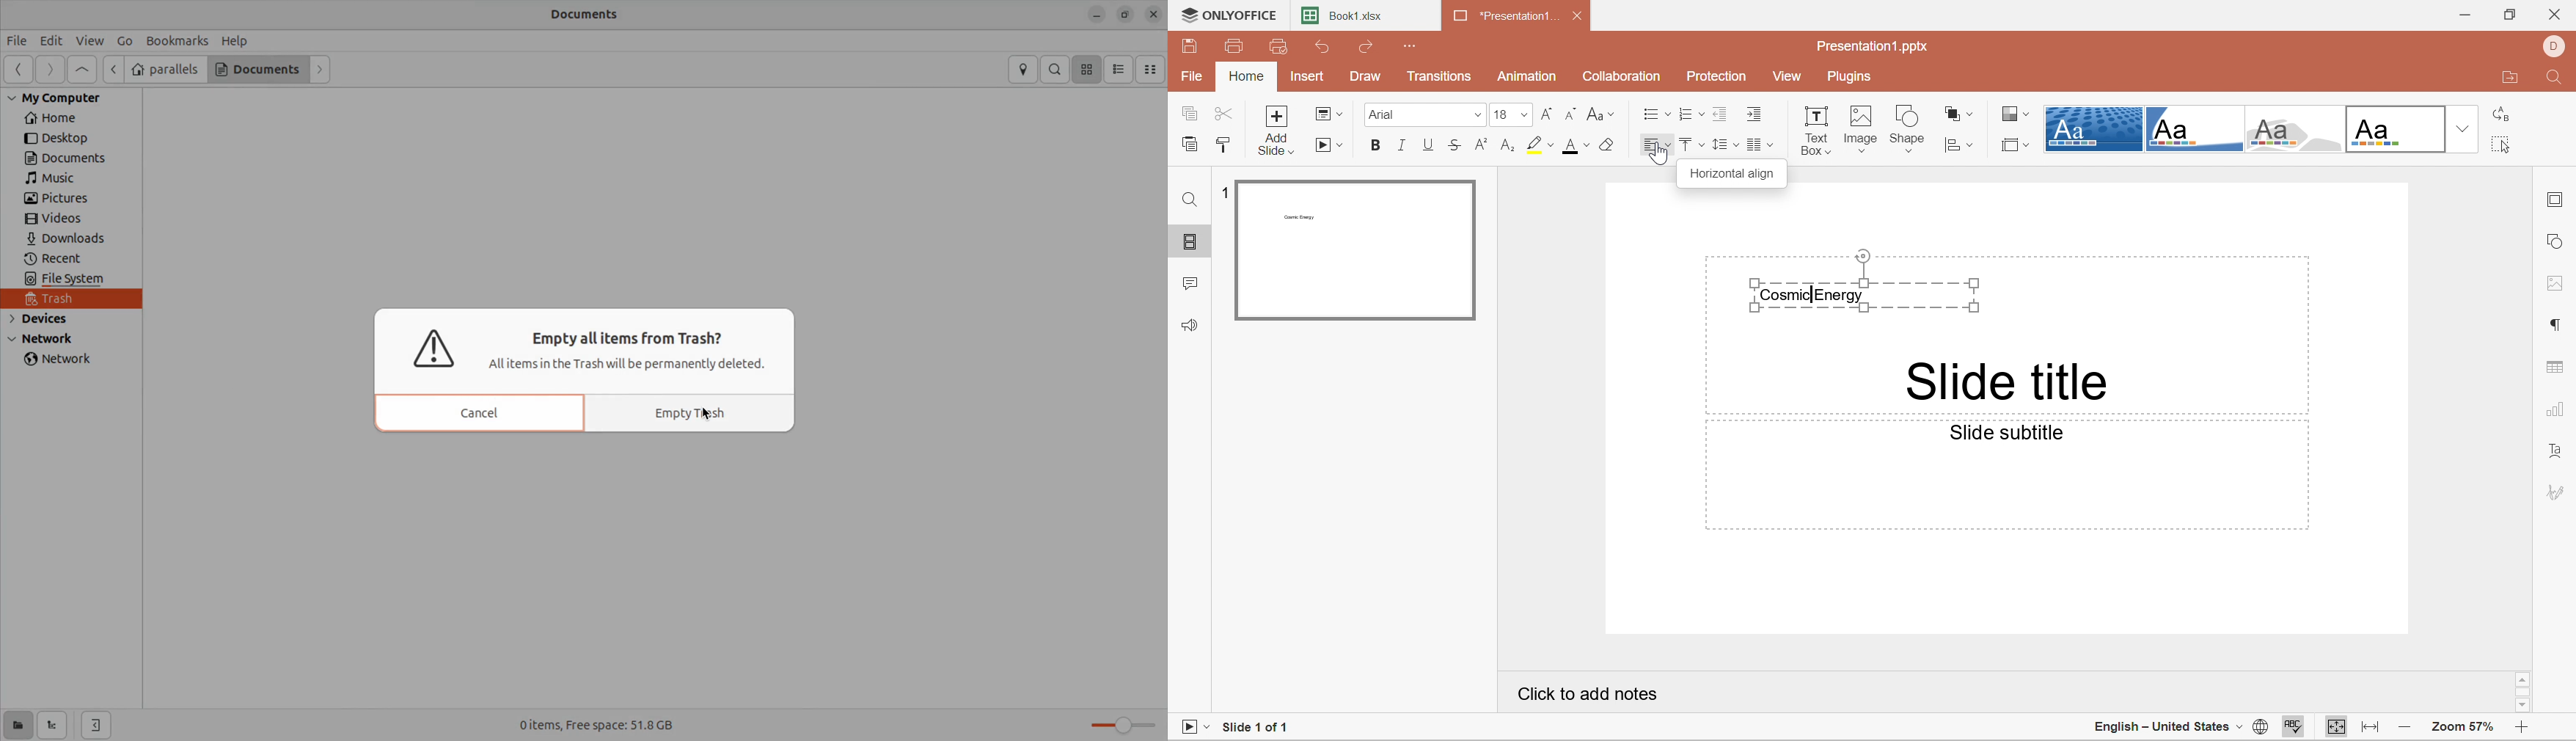 Image resolution: width=2576 pixels, height=756 pixels. I want to click on Increase Indent, so click(1756, 114).